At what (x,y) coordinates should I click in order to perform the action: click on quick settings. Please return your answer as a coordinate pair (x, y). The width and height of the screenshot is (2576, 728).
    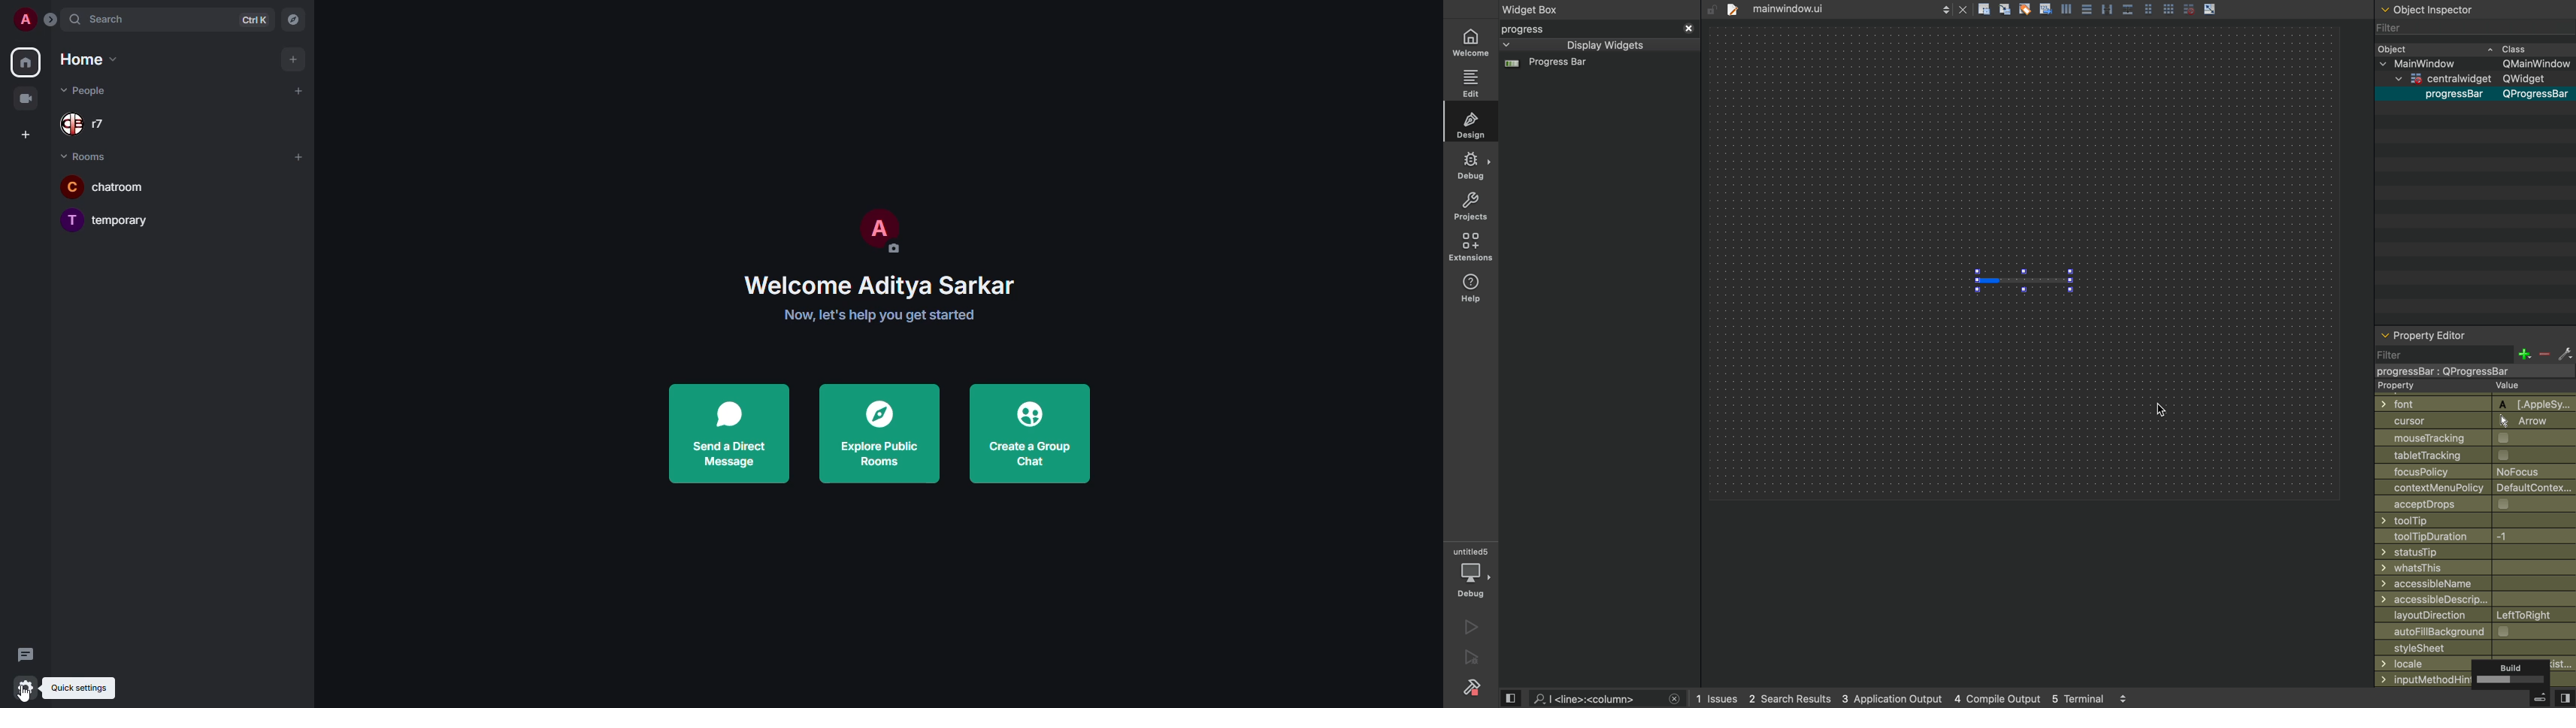
    Looking at the image, I should click on (80, 687).